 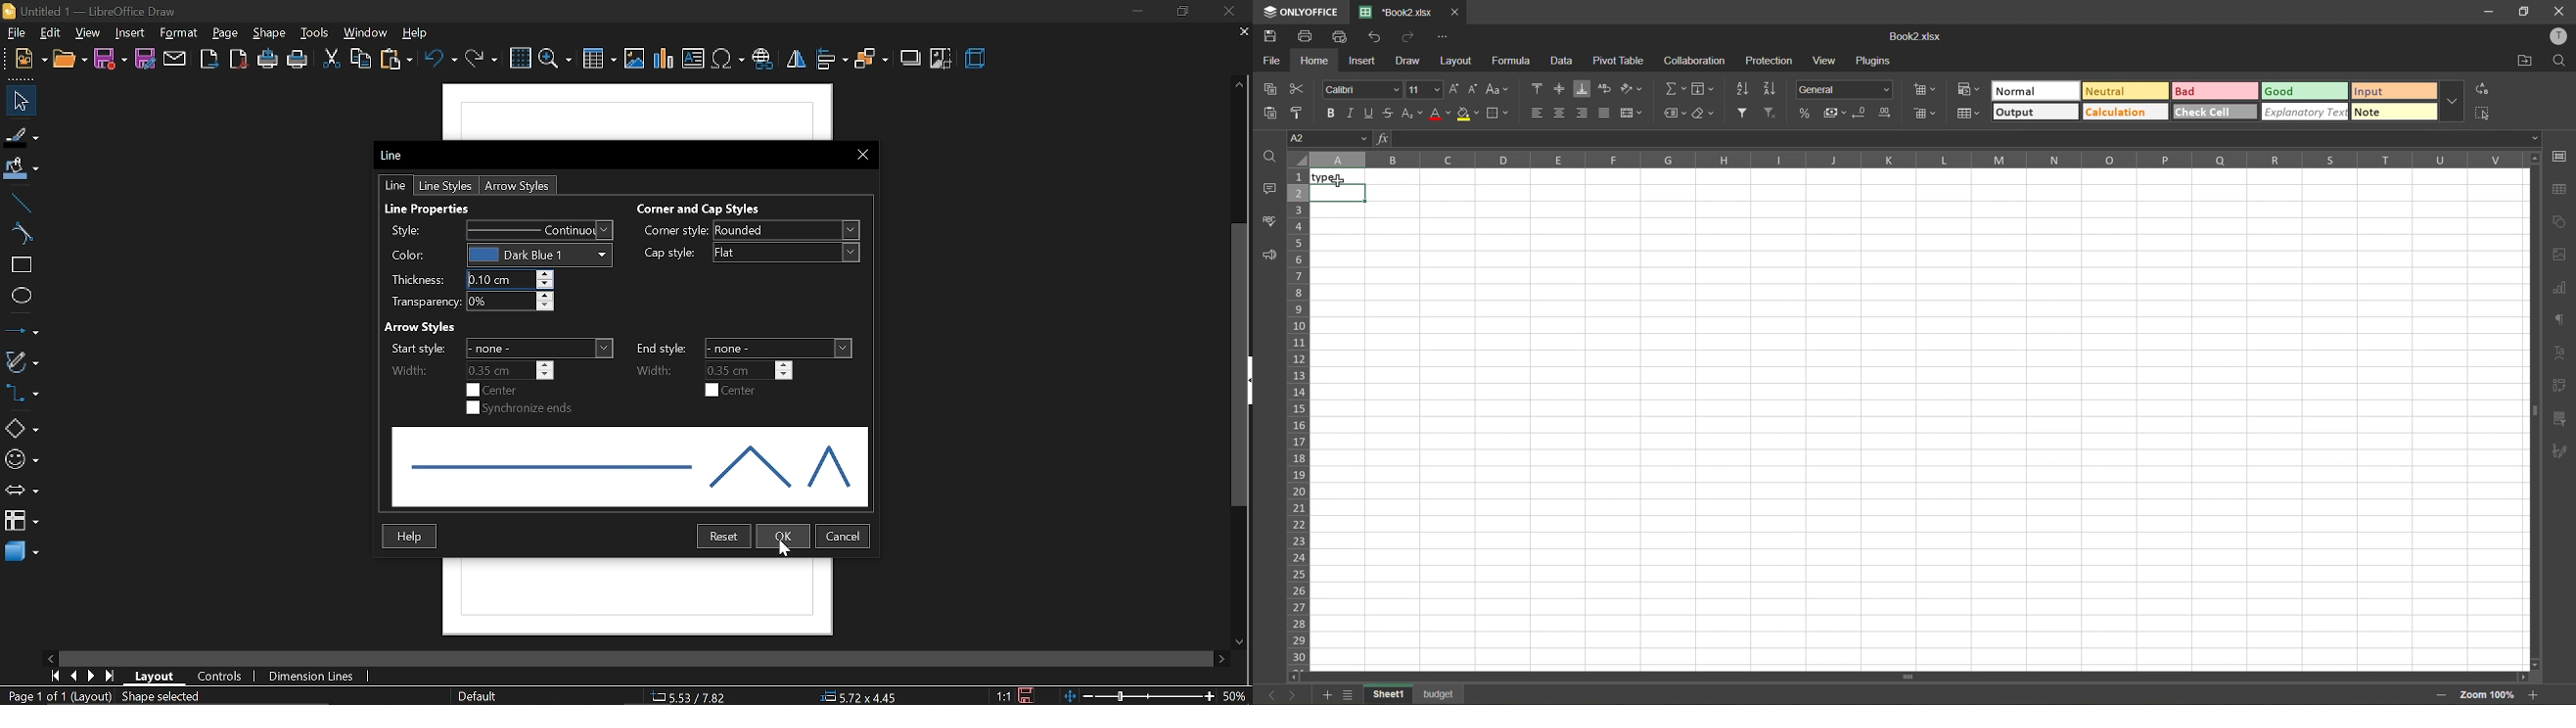 What do you see at coordinates (2395, 90) in the screenshot?
I see `input` at bounding box center [2395, 90].